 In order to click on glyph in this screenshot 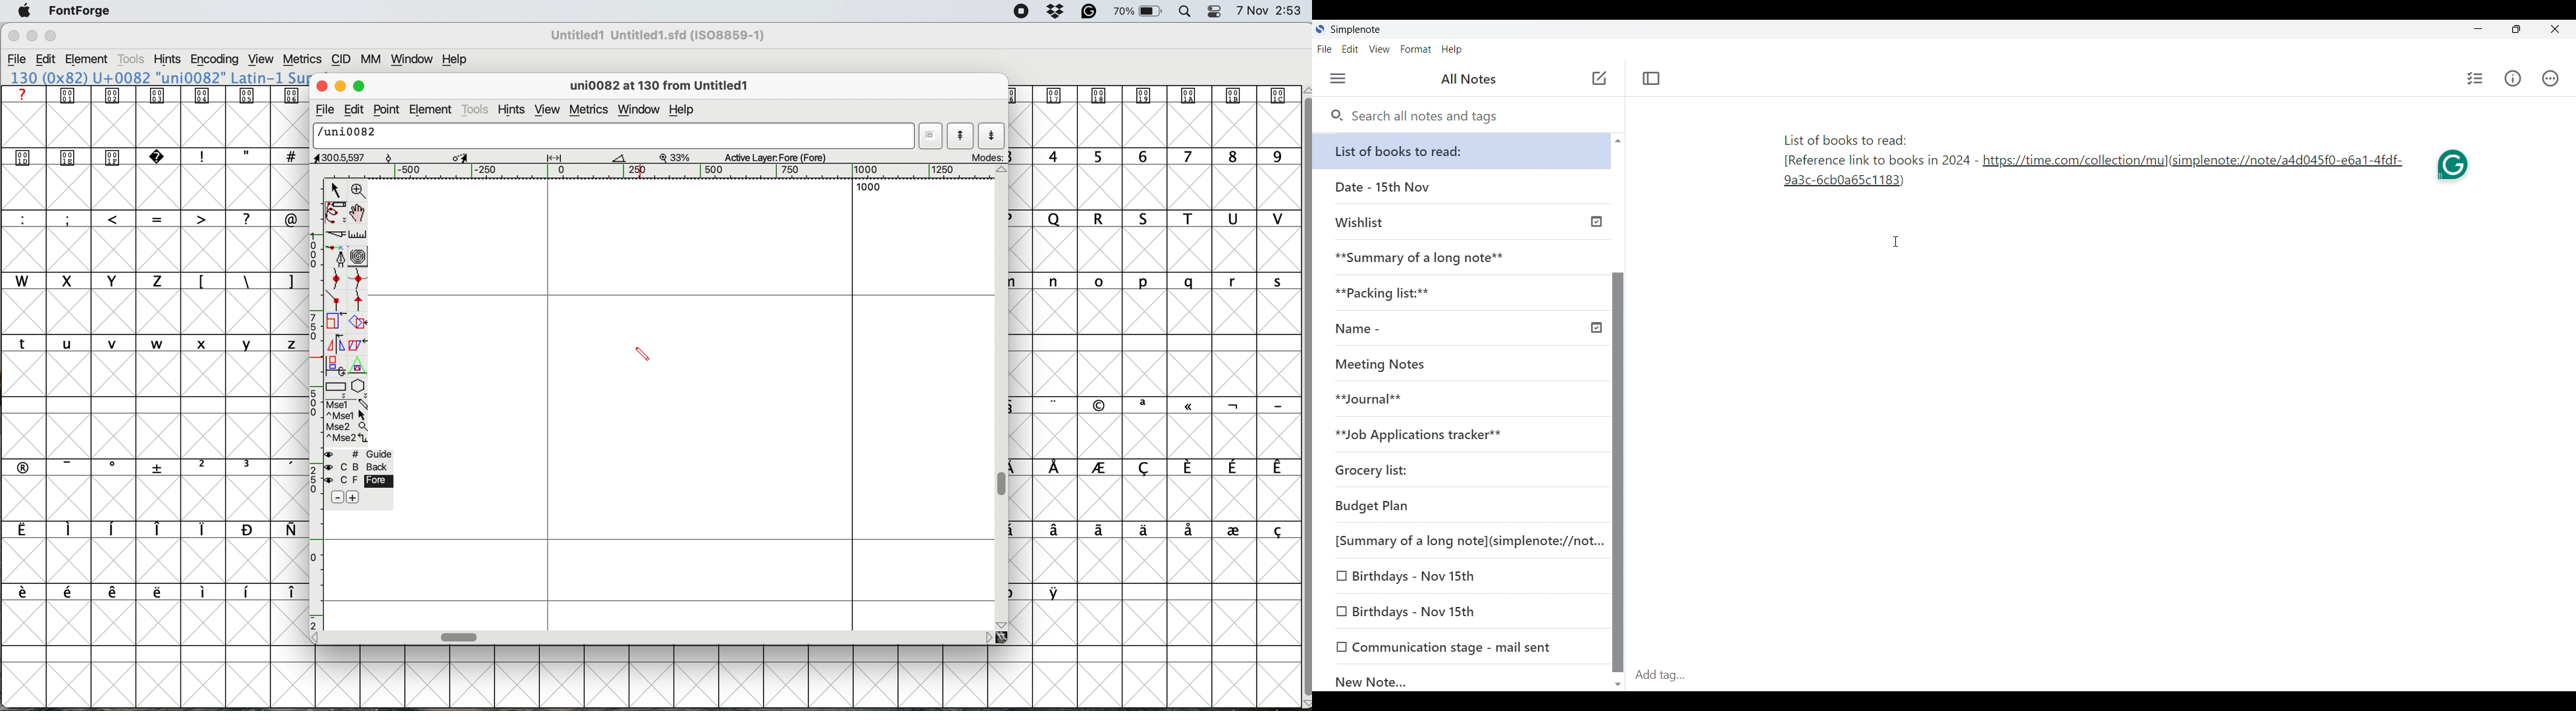, I will do `click(615, 137)`.